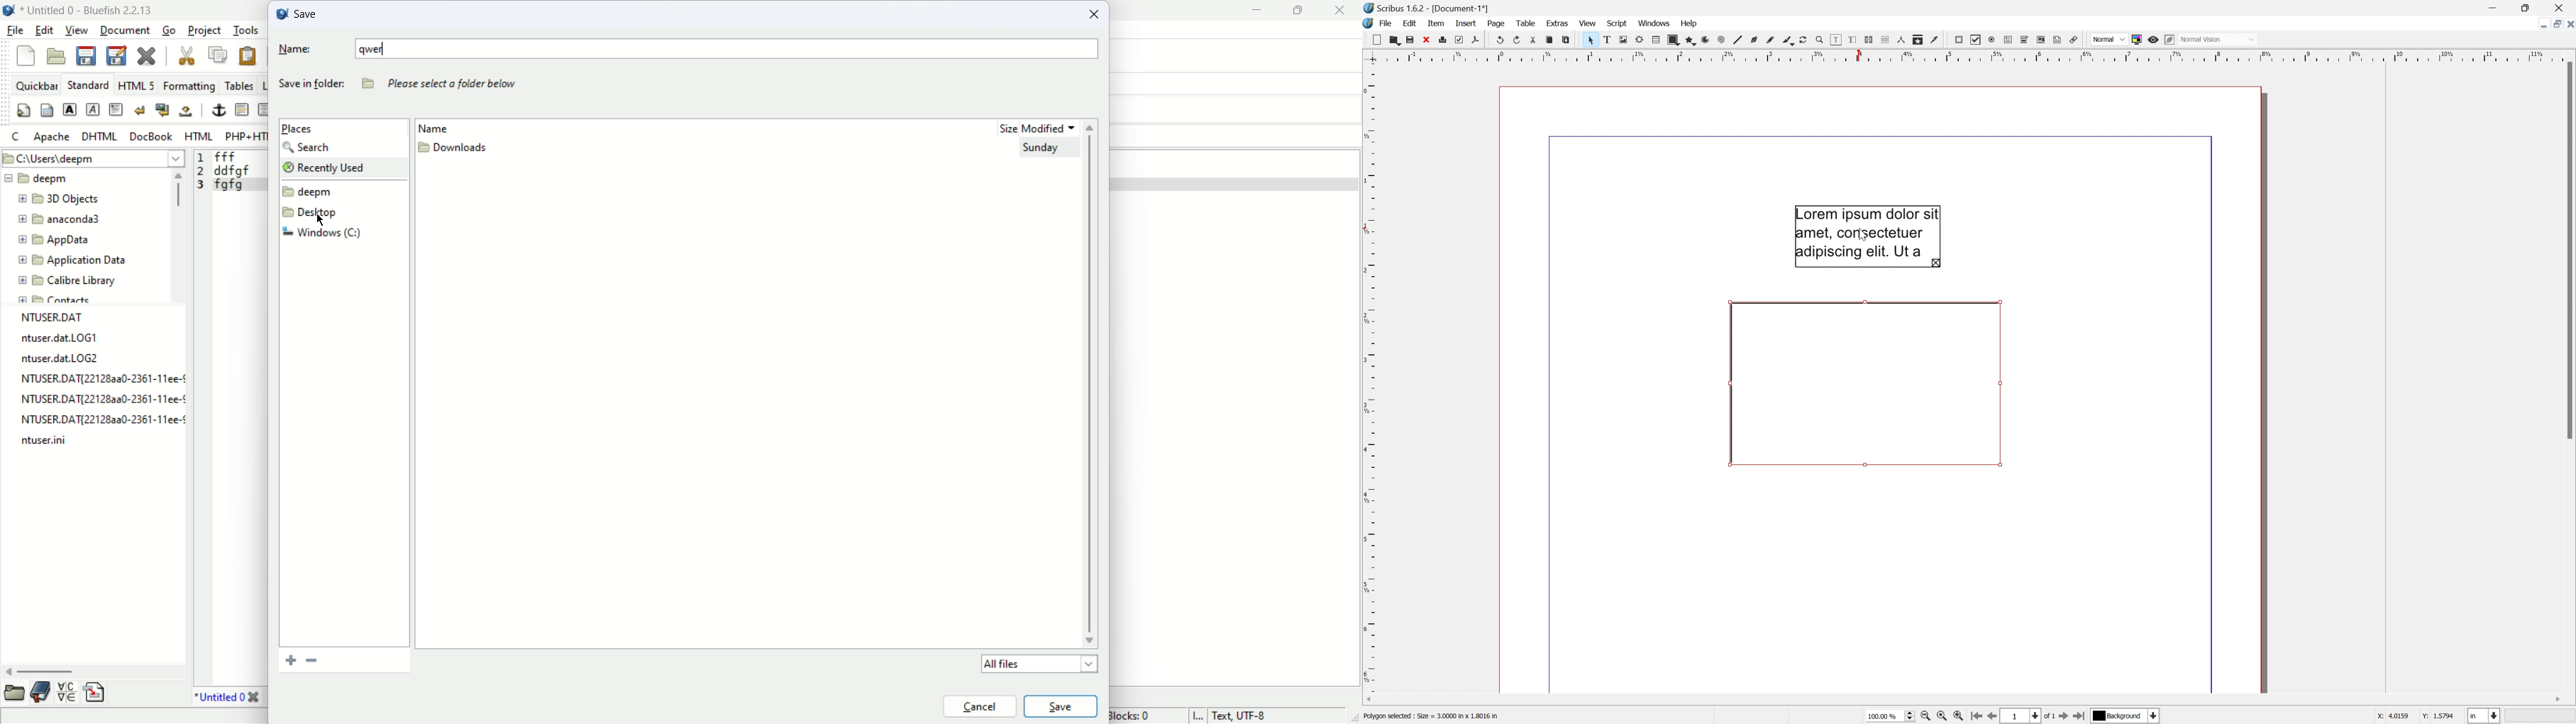 This screenshot has height=728, width=2576. Describe the element at coordinates (1936, 39) in the screenshot. I see `Eye dropper` at that location.